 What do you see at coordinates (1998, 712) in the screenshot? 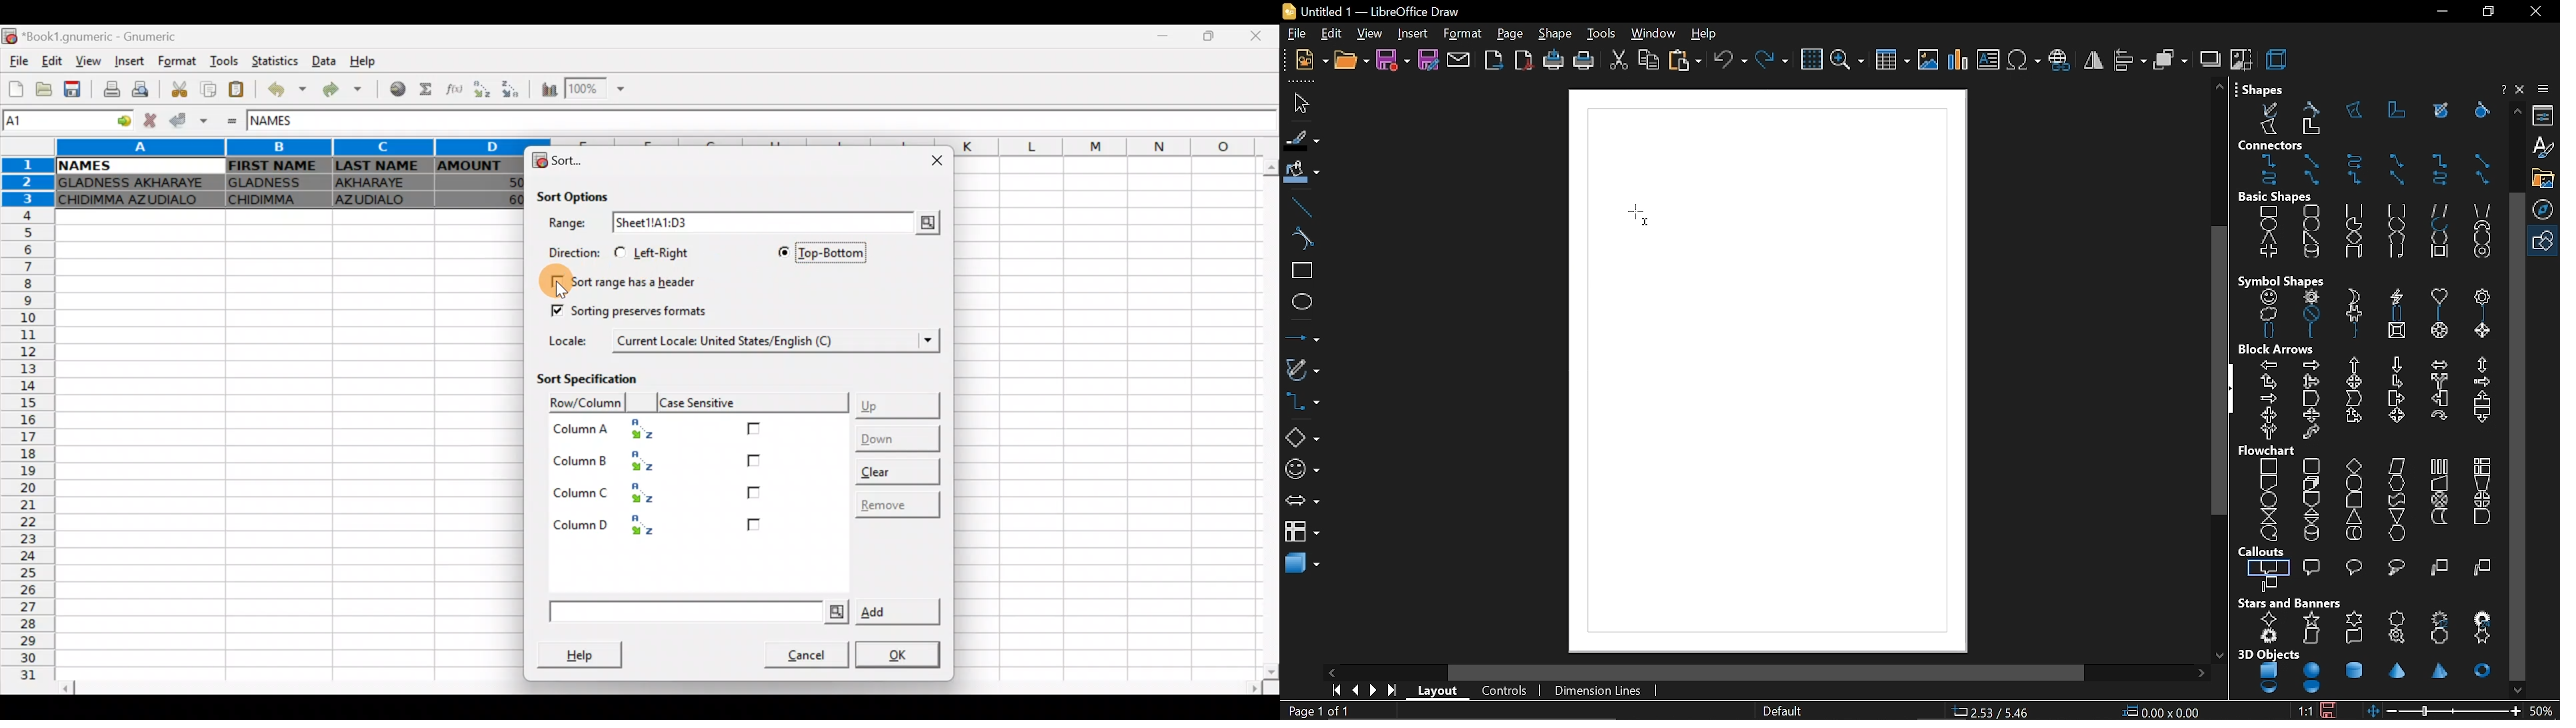
I see `co-ordinate` at bounding box center [1998, 712].